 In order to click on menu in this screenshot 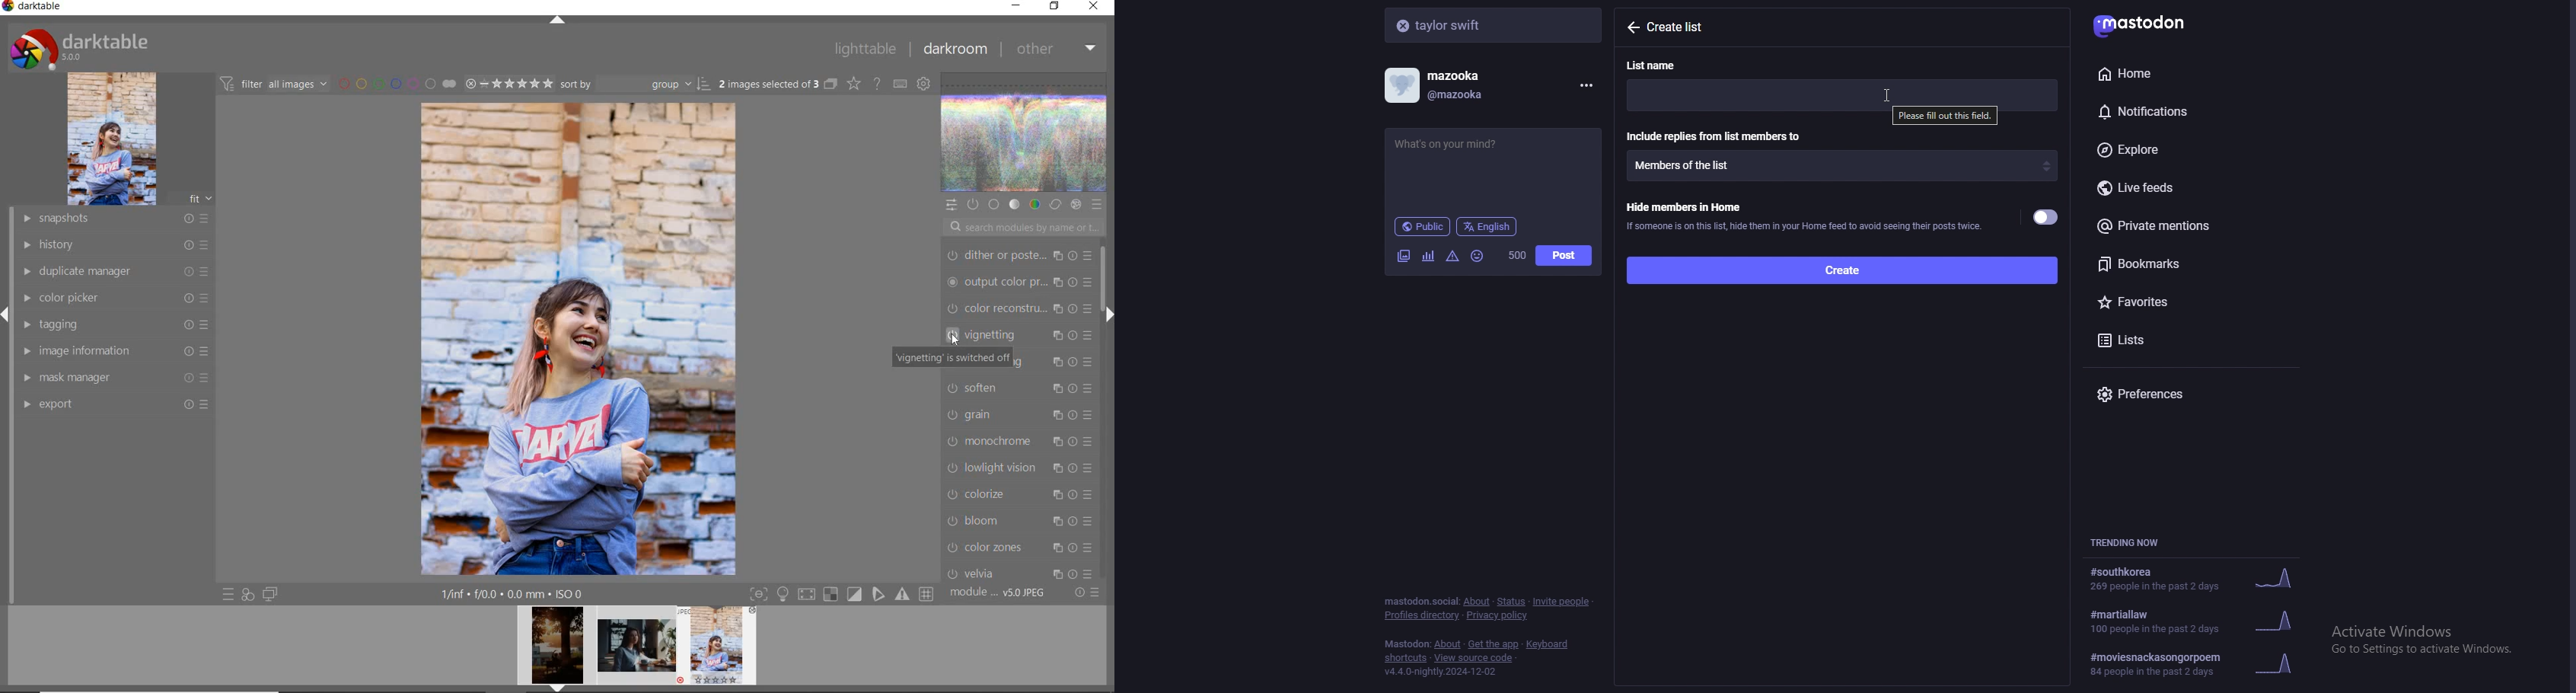, I will do `click(1583, 85)`.